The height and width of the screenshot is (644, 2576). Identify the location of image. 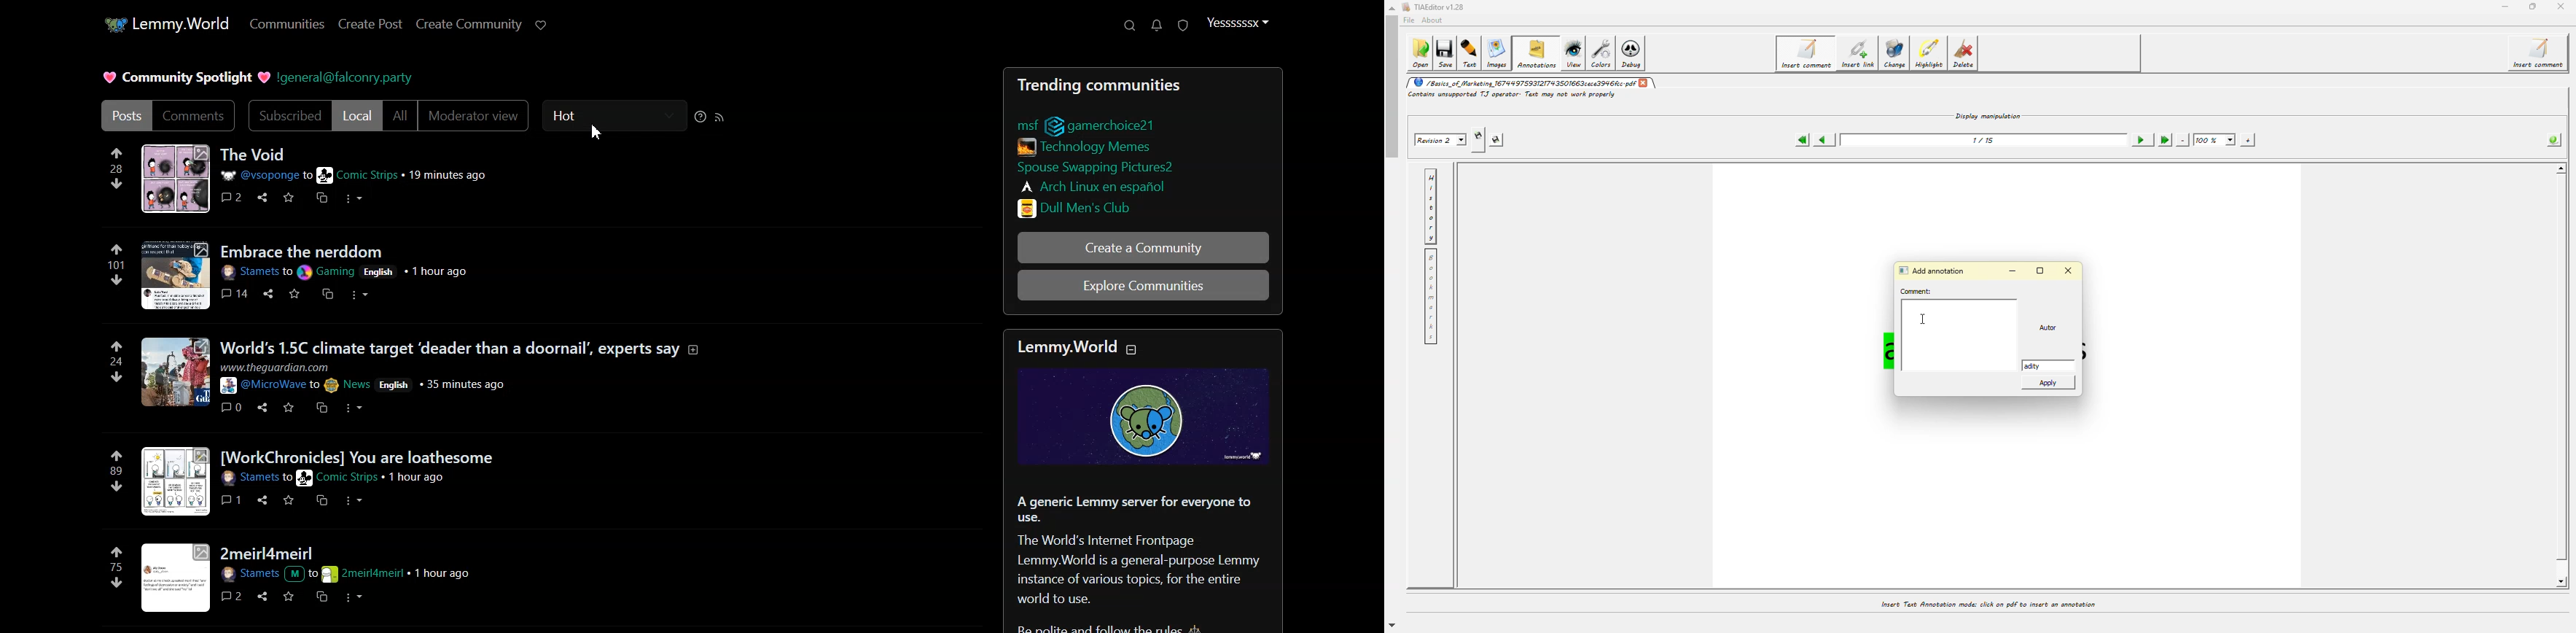
(174, 179).